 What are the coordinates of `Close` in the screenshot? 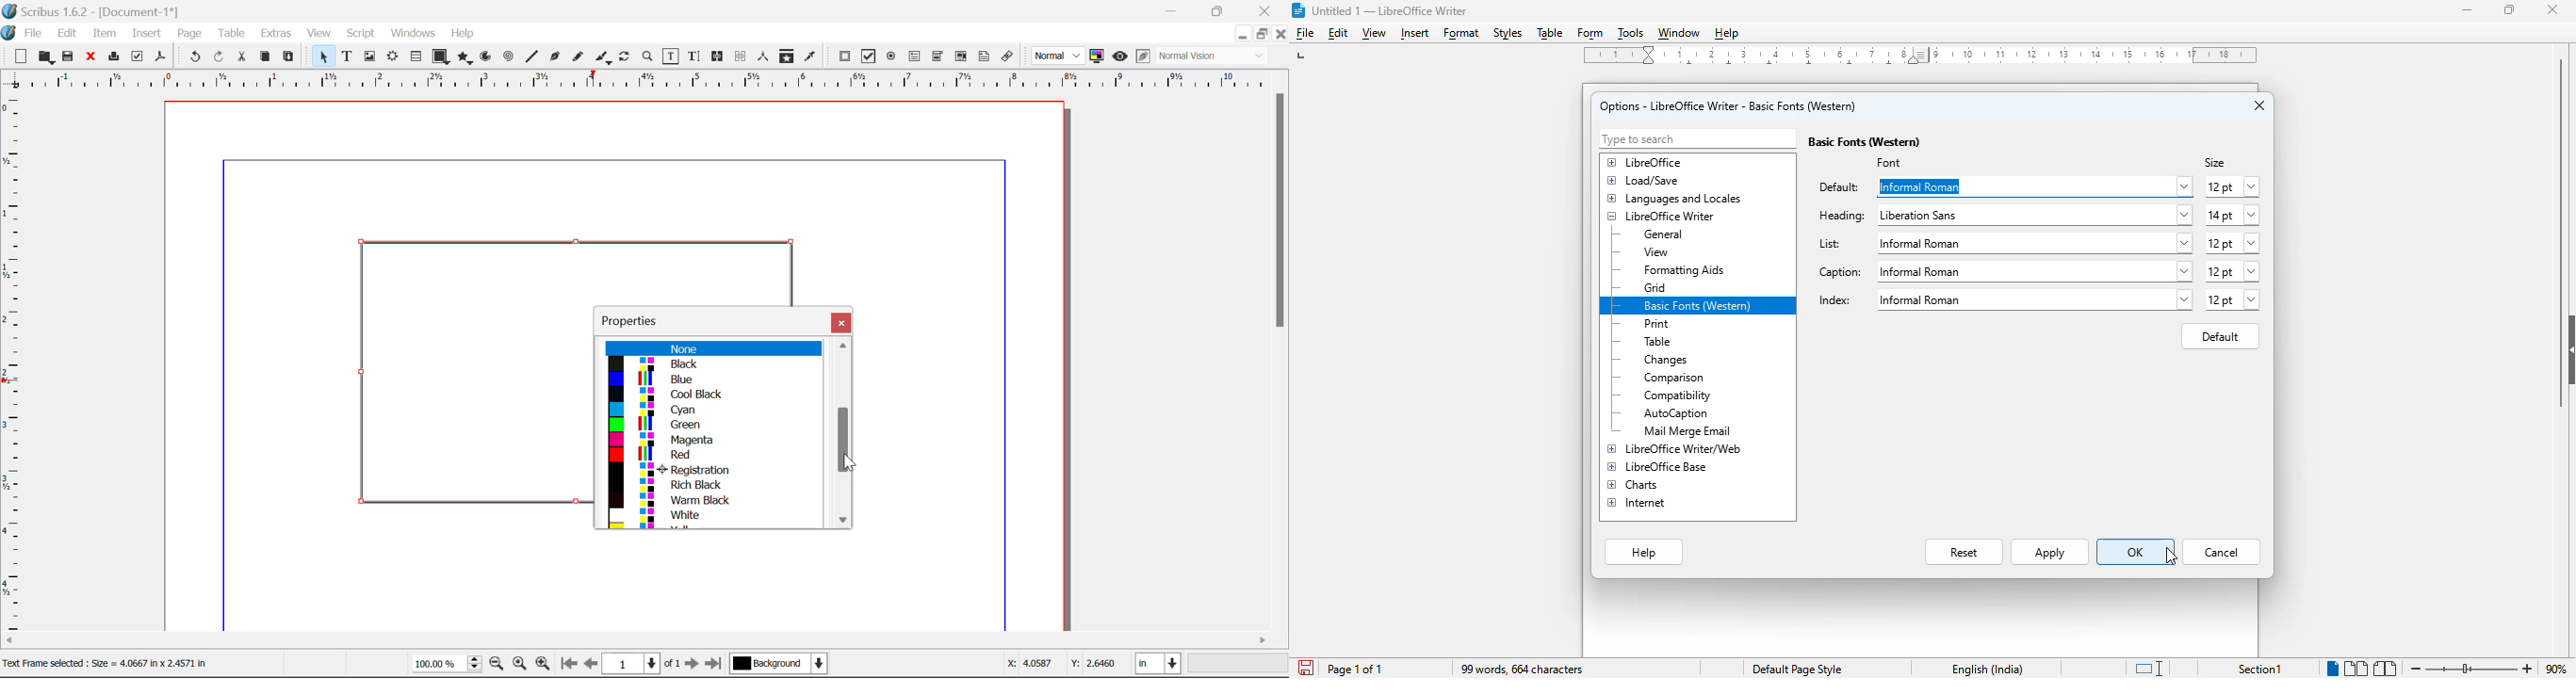 It's located at (842, 322).